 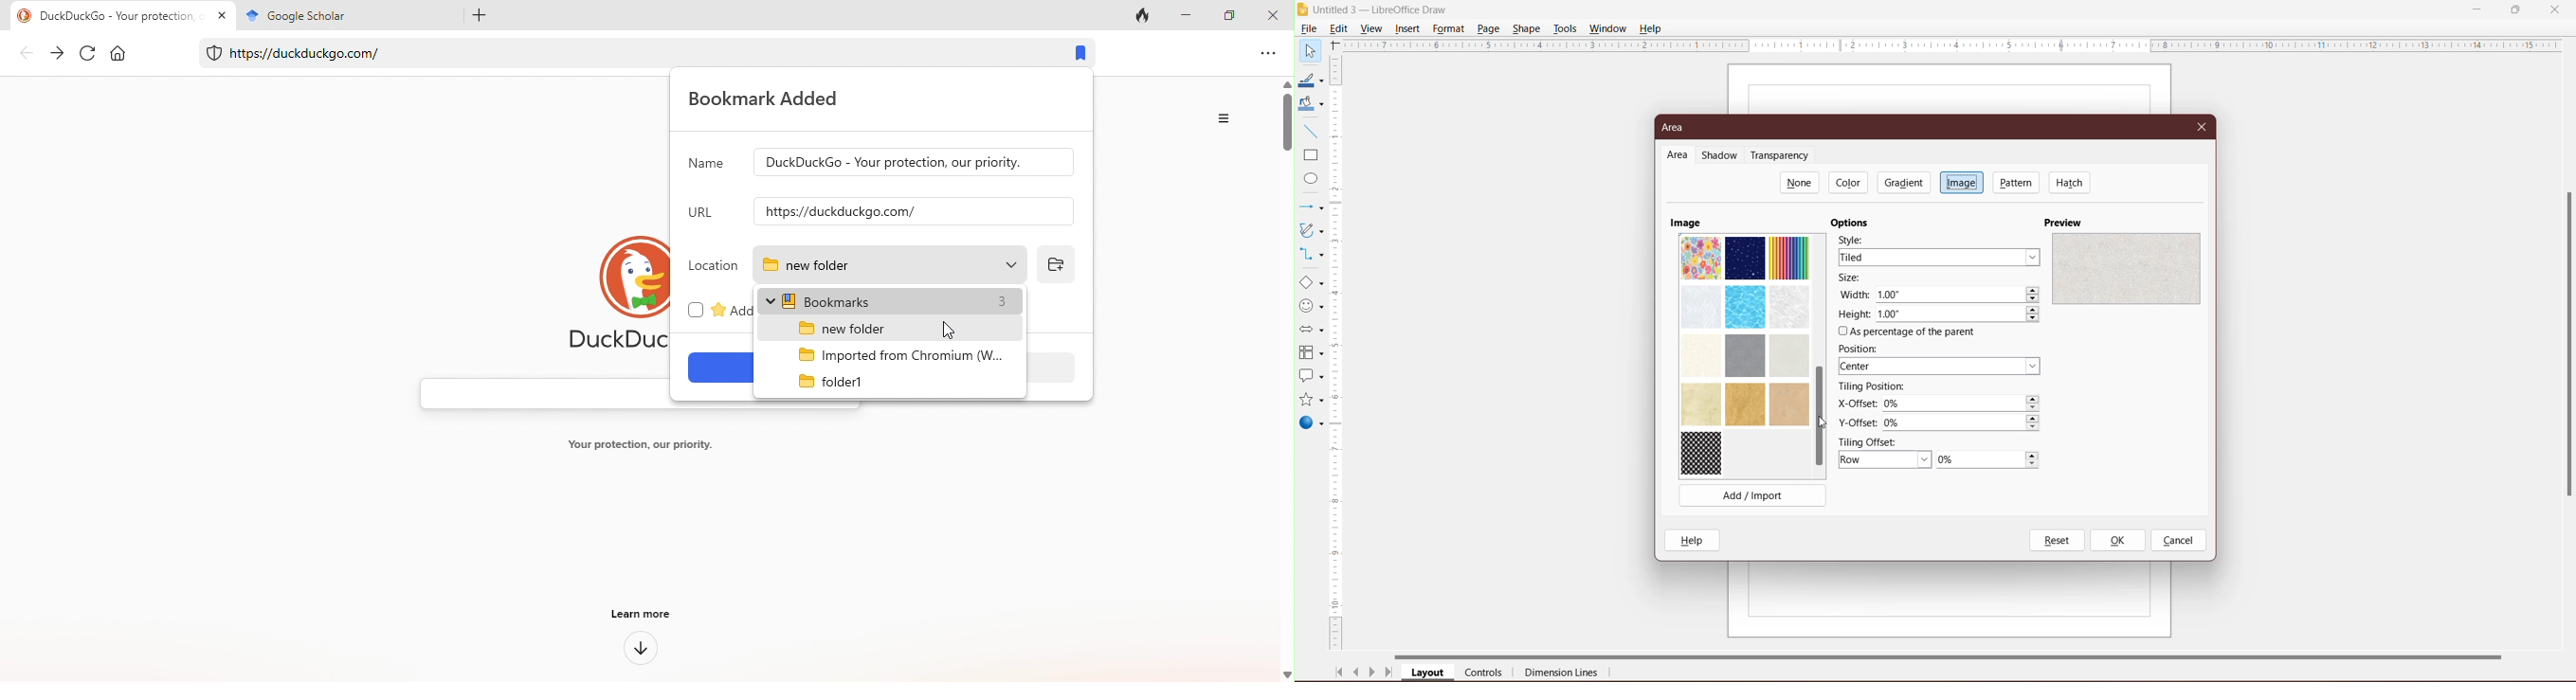 What do you see at coordinates (2203, 125) in the screenshot?
I see `Close` at bounding box center [2203, 125].